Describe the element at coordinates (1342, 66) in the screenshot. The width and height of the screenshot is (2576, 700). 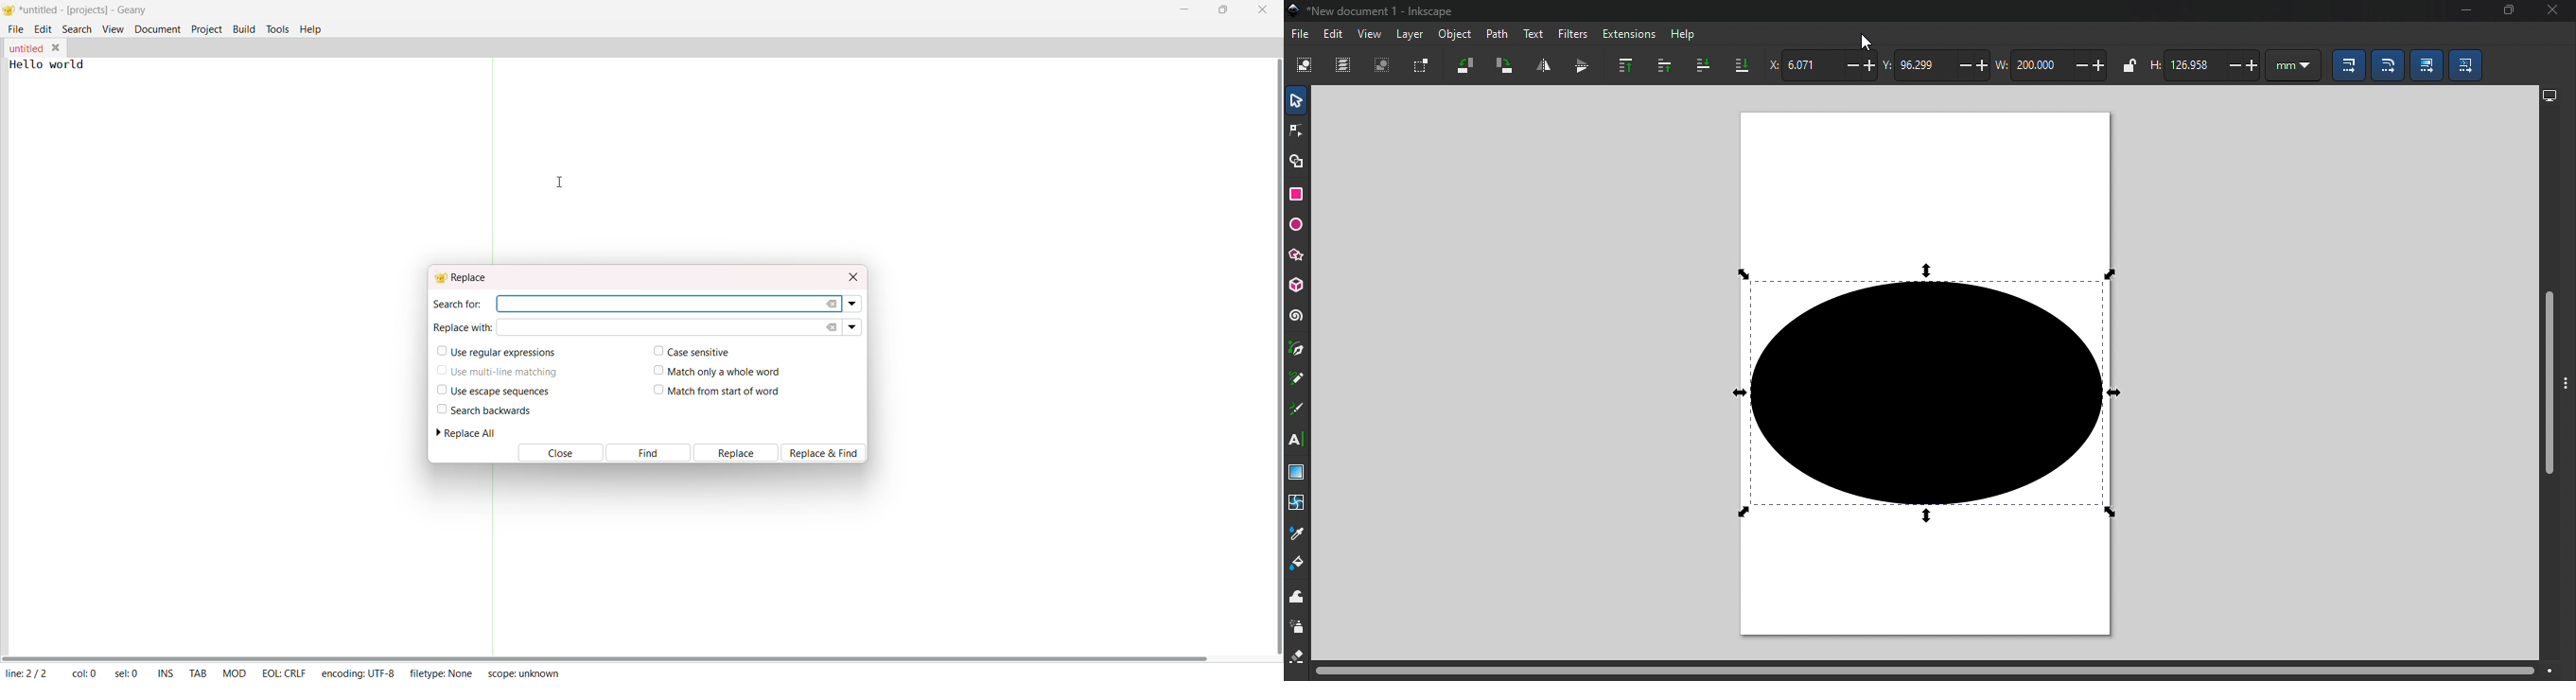
I see `Select all in all layers` at that location.